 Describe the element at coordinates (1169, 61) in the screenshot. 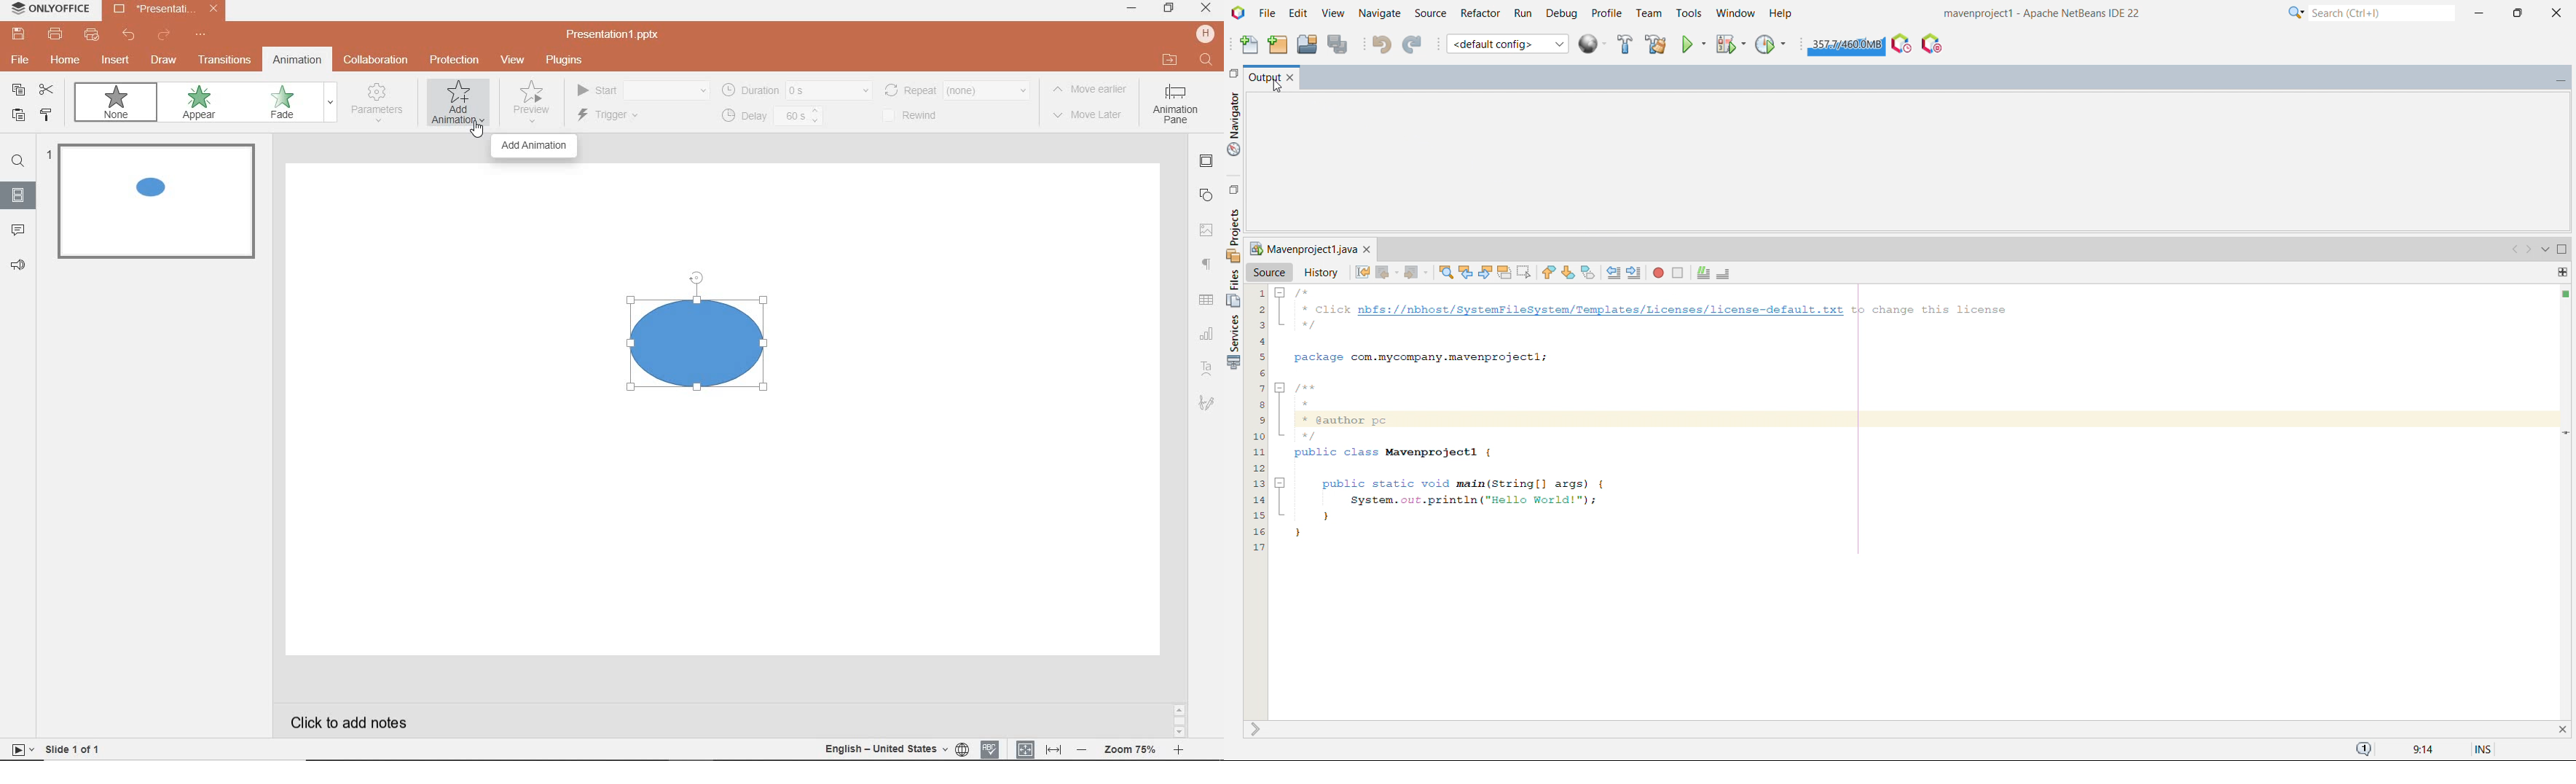

I see `OPEN FILE LOCATION` at that location.